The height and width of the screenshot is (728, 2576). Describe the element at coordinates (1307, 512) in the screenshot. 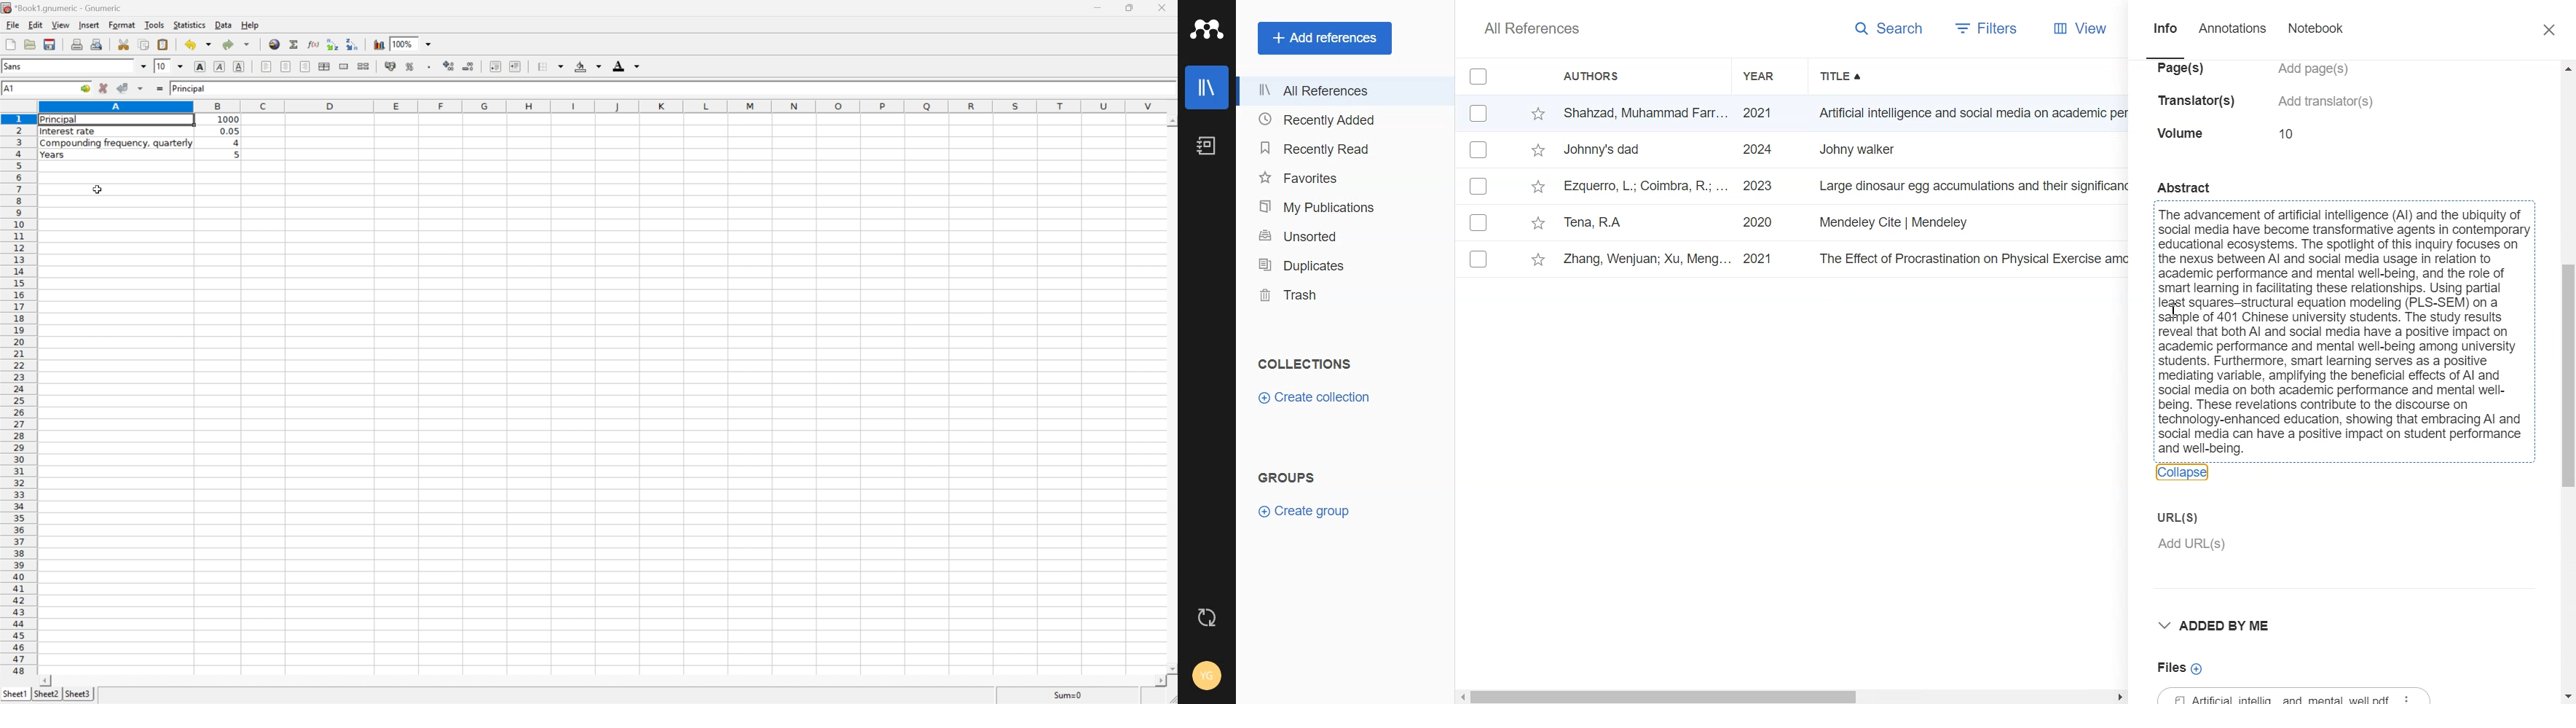

I see `Create group` at that location.